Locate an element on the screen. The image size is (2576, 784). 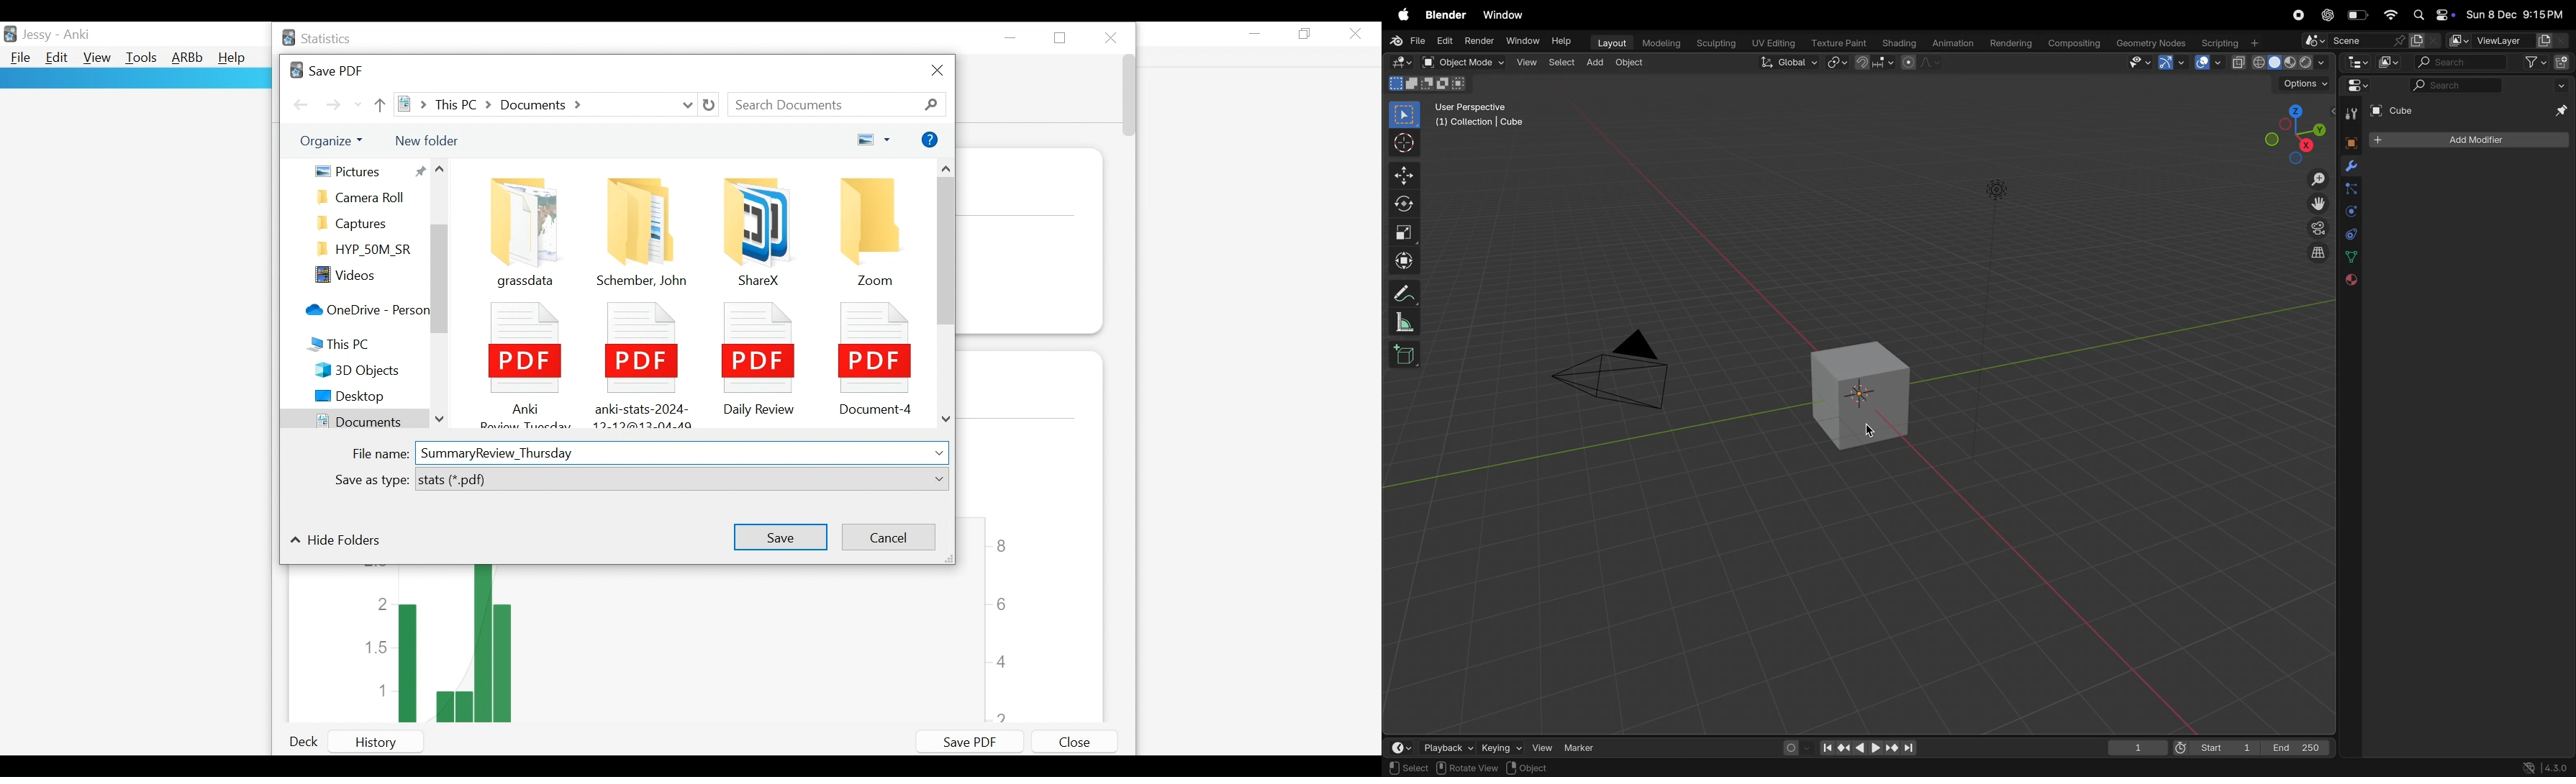
date and time is located at coordinates (2516, 16).